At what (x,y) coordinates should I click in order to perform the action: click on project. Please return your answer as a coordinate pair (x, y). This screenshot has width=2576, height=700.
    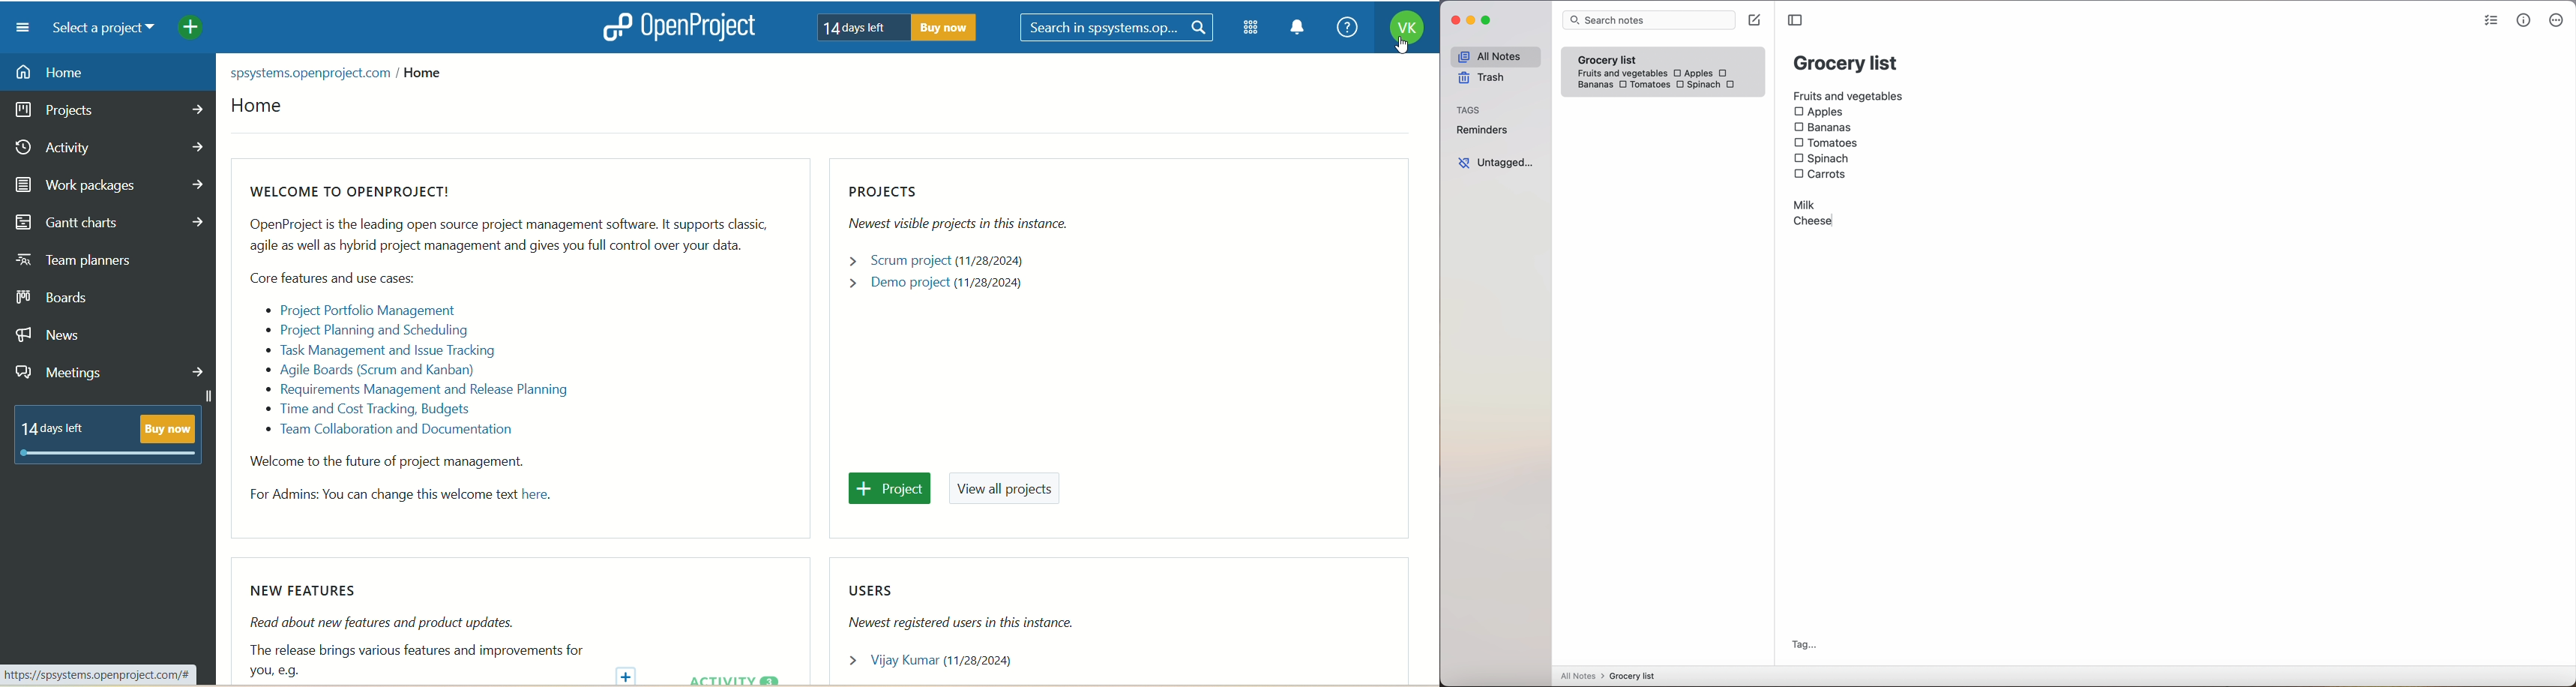
    Looking at the image, I should click on (893, 490).